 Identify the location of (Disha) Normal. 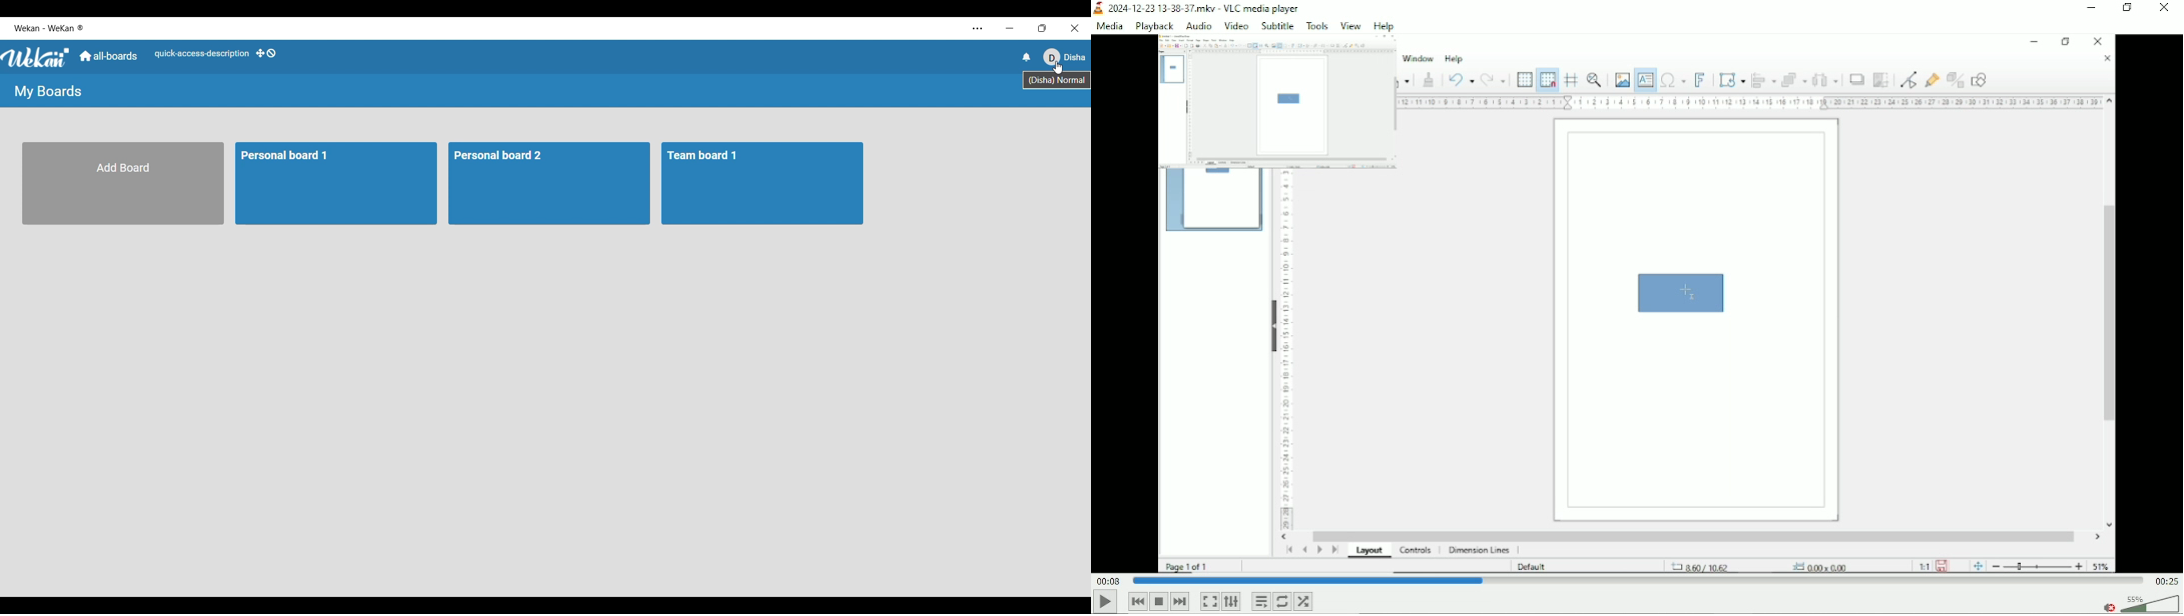
(1057, 81).